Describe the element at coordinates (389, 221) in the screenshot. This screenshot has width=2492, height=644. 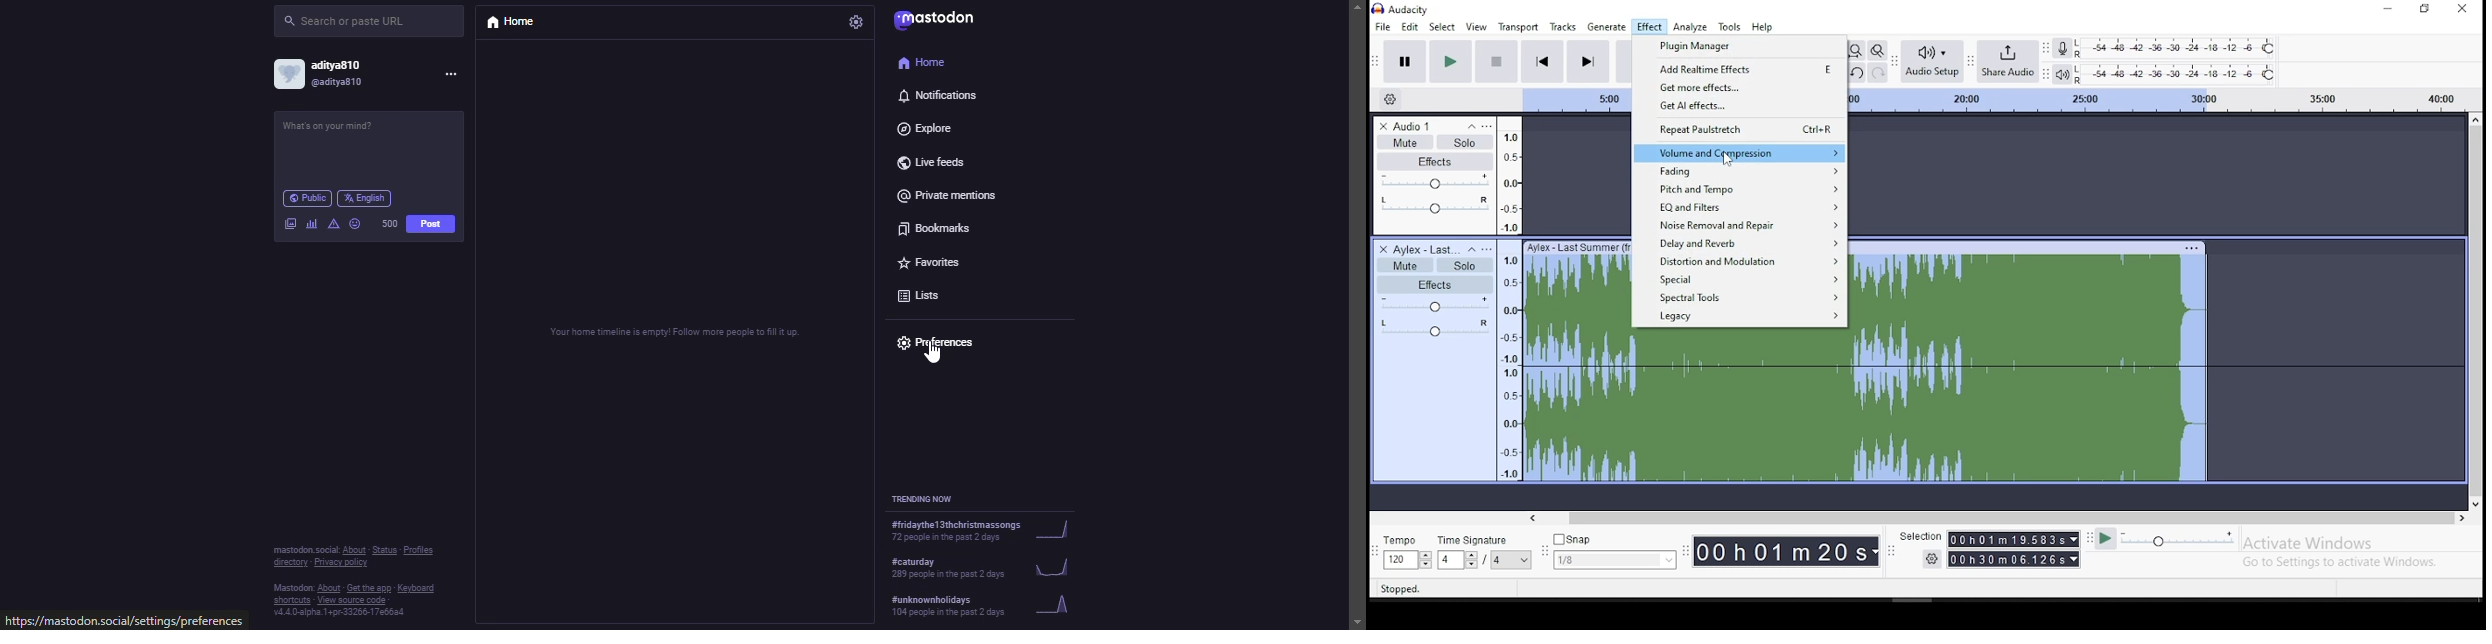
I see `500` at that location.